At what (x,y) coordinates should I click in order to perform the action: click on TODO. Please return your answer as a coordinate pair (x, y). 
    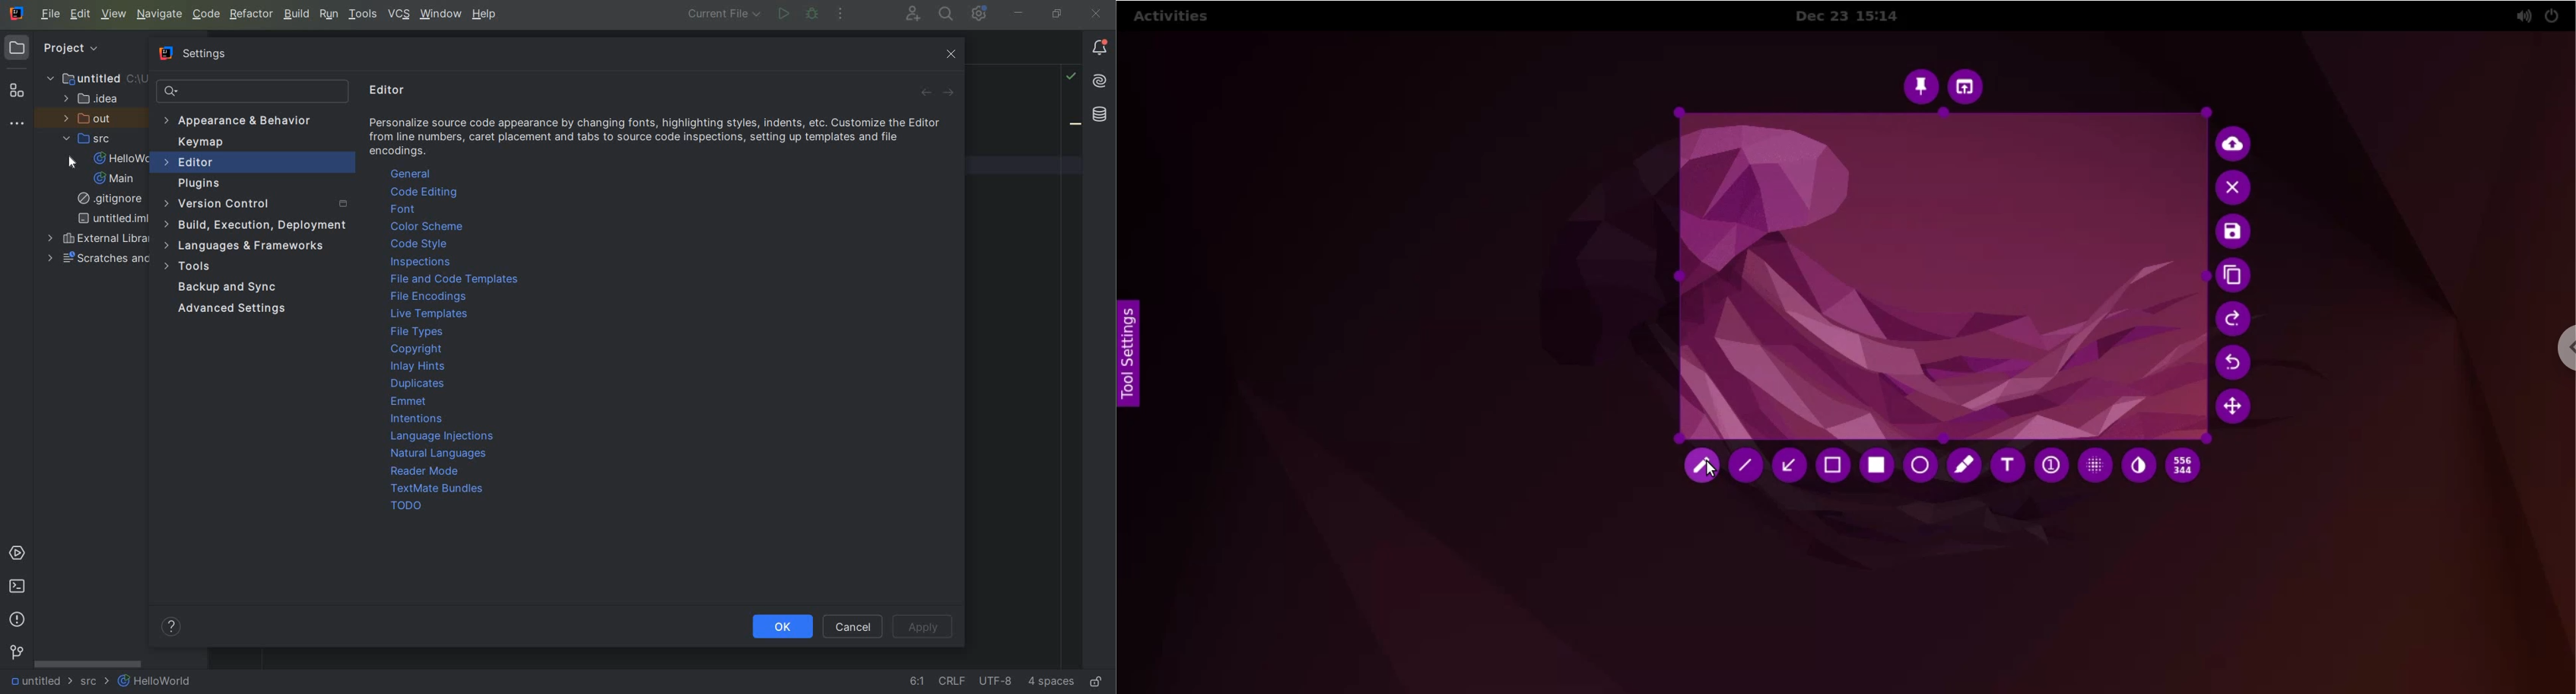
    Looking at the image, I should click on (405, 507).